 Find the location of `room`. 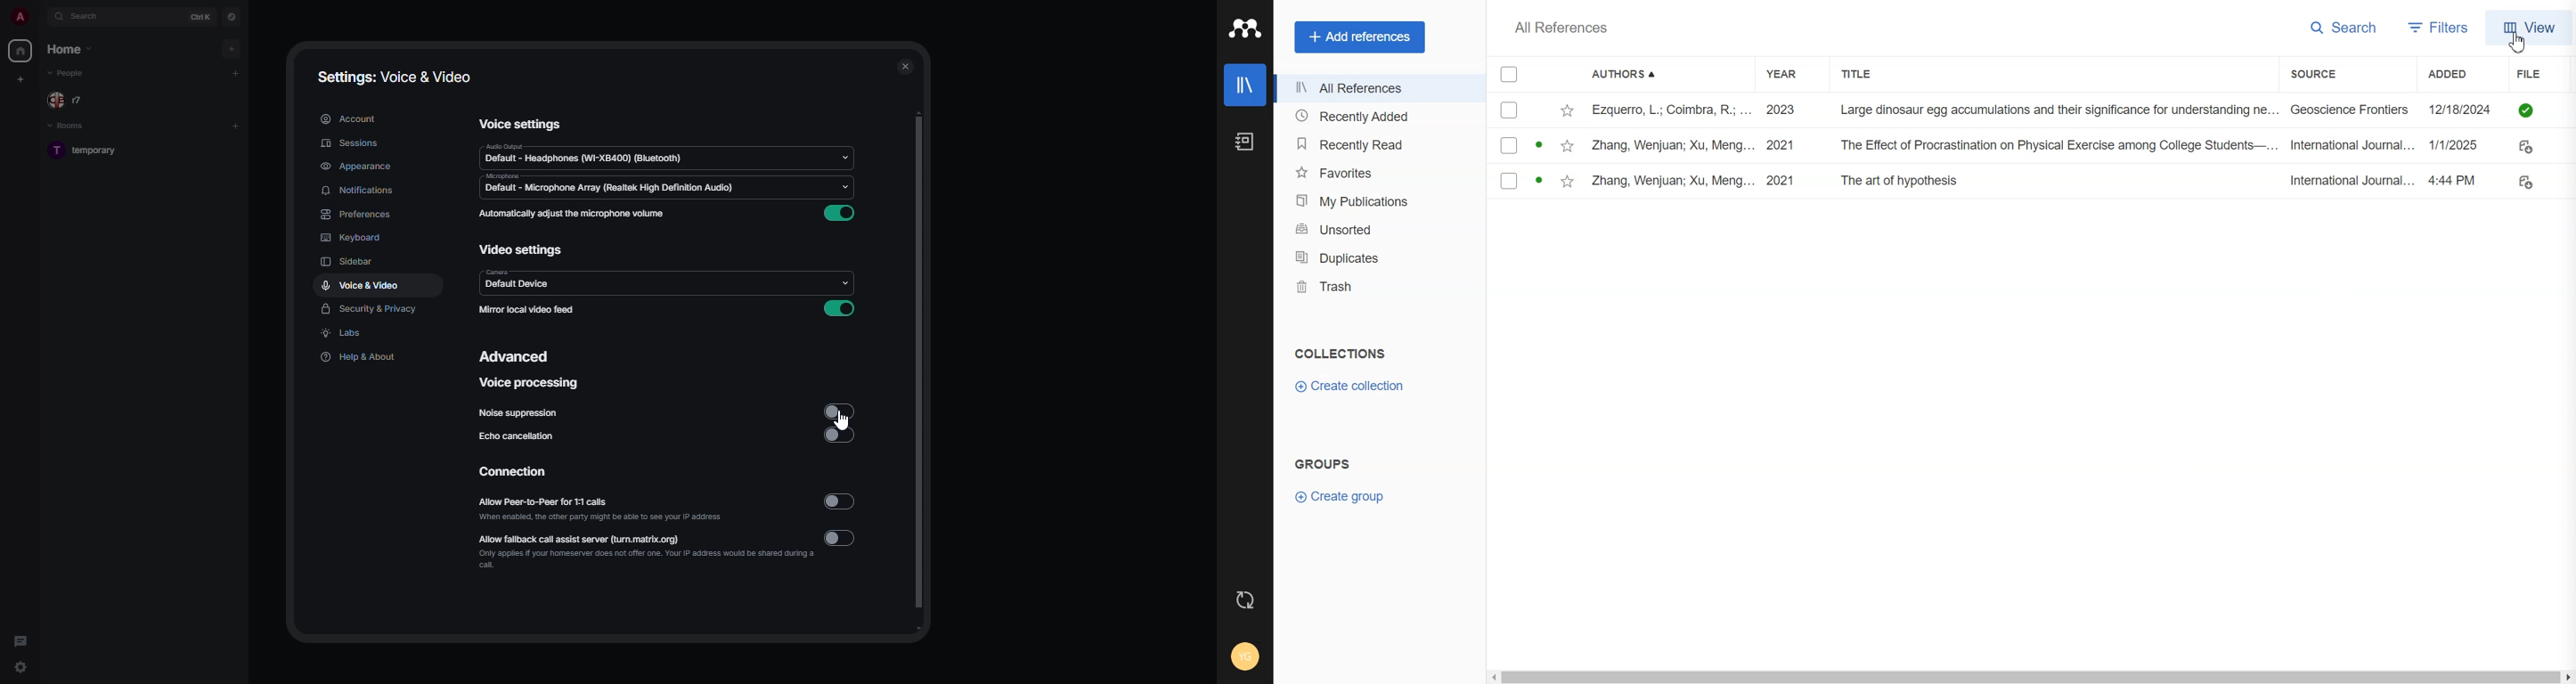

room is located at coordinates (90, 151).